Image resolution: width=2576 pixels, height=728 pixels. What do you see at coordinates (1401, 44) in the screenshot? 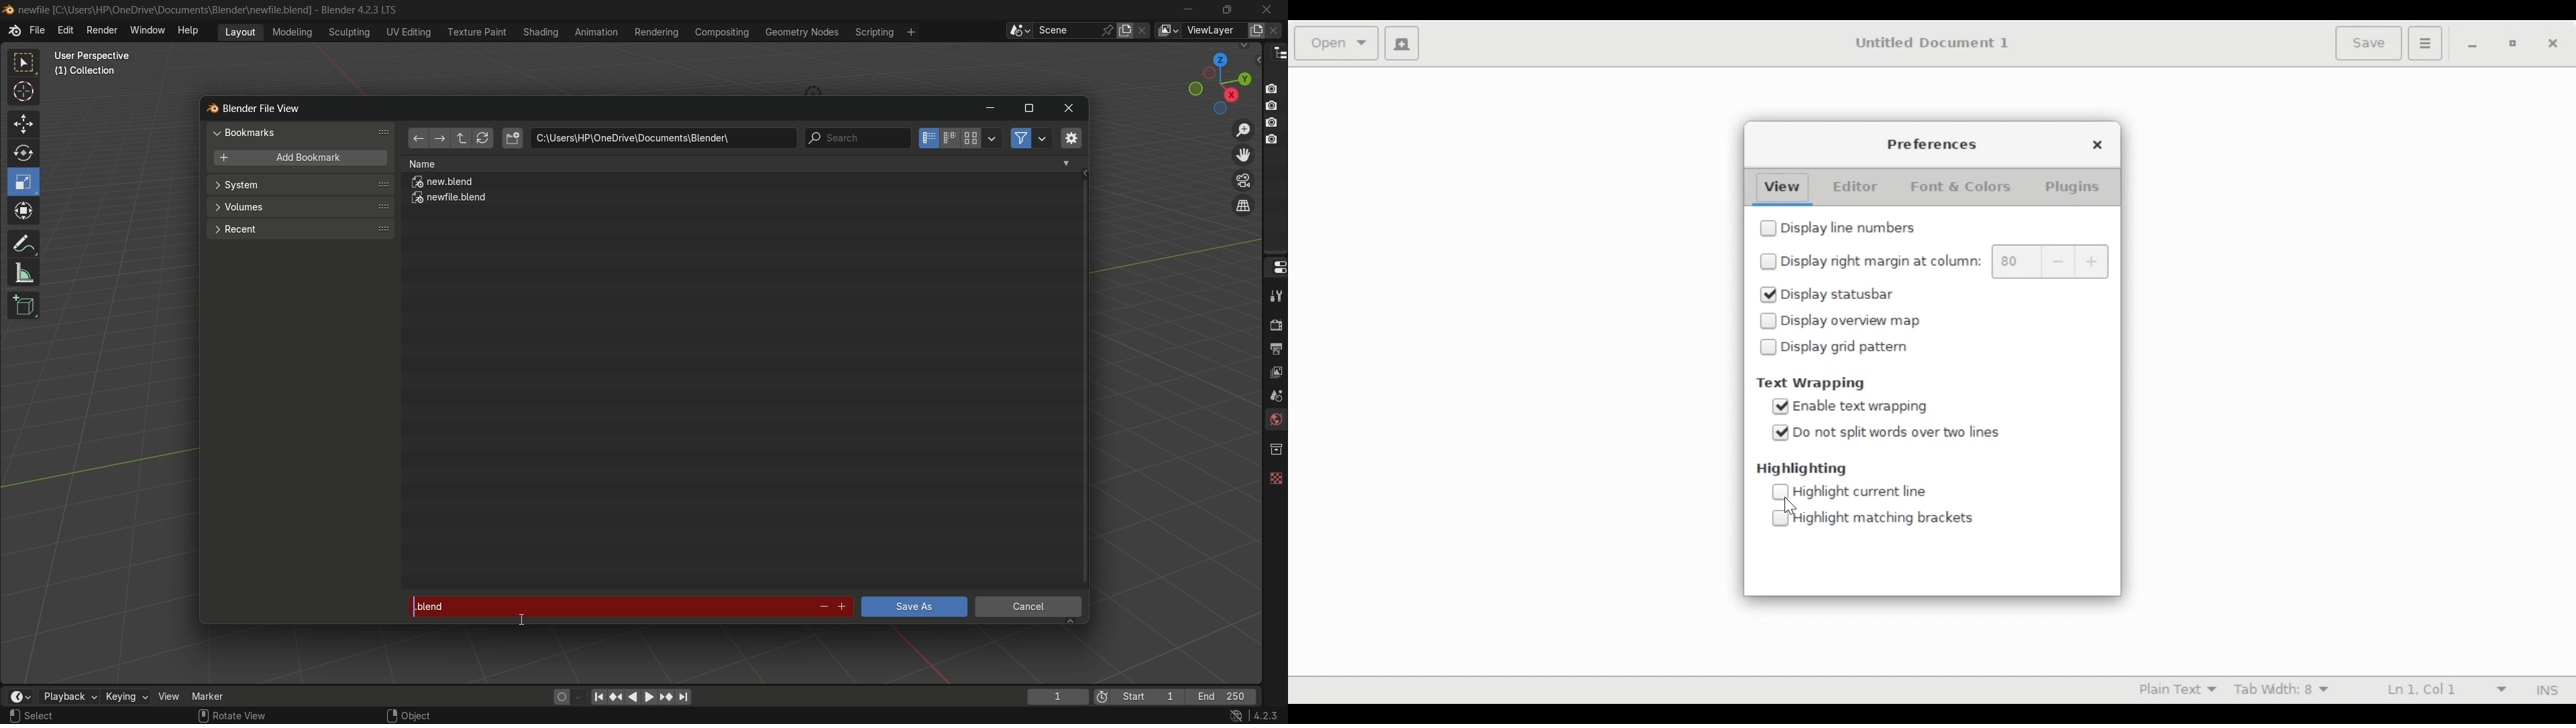
I see `Create a new document` at bounding box center [1401, 44].